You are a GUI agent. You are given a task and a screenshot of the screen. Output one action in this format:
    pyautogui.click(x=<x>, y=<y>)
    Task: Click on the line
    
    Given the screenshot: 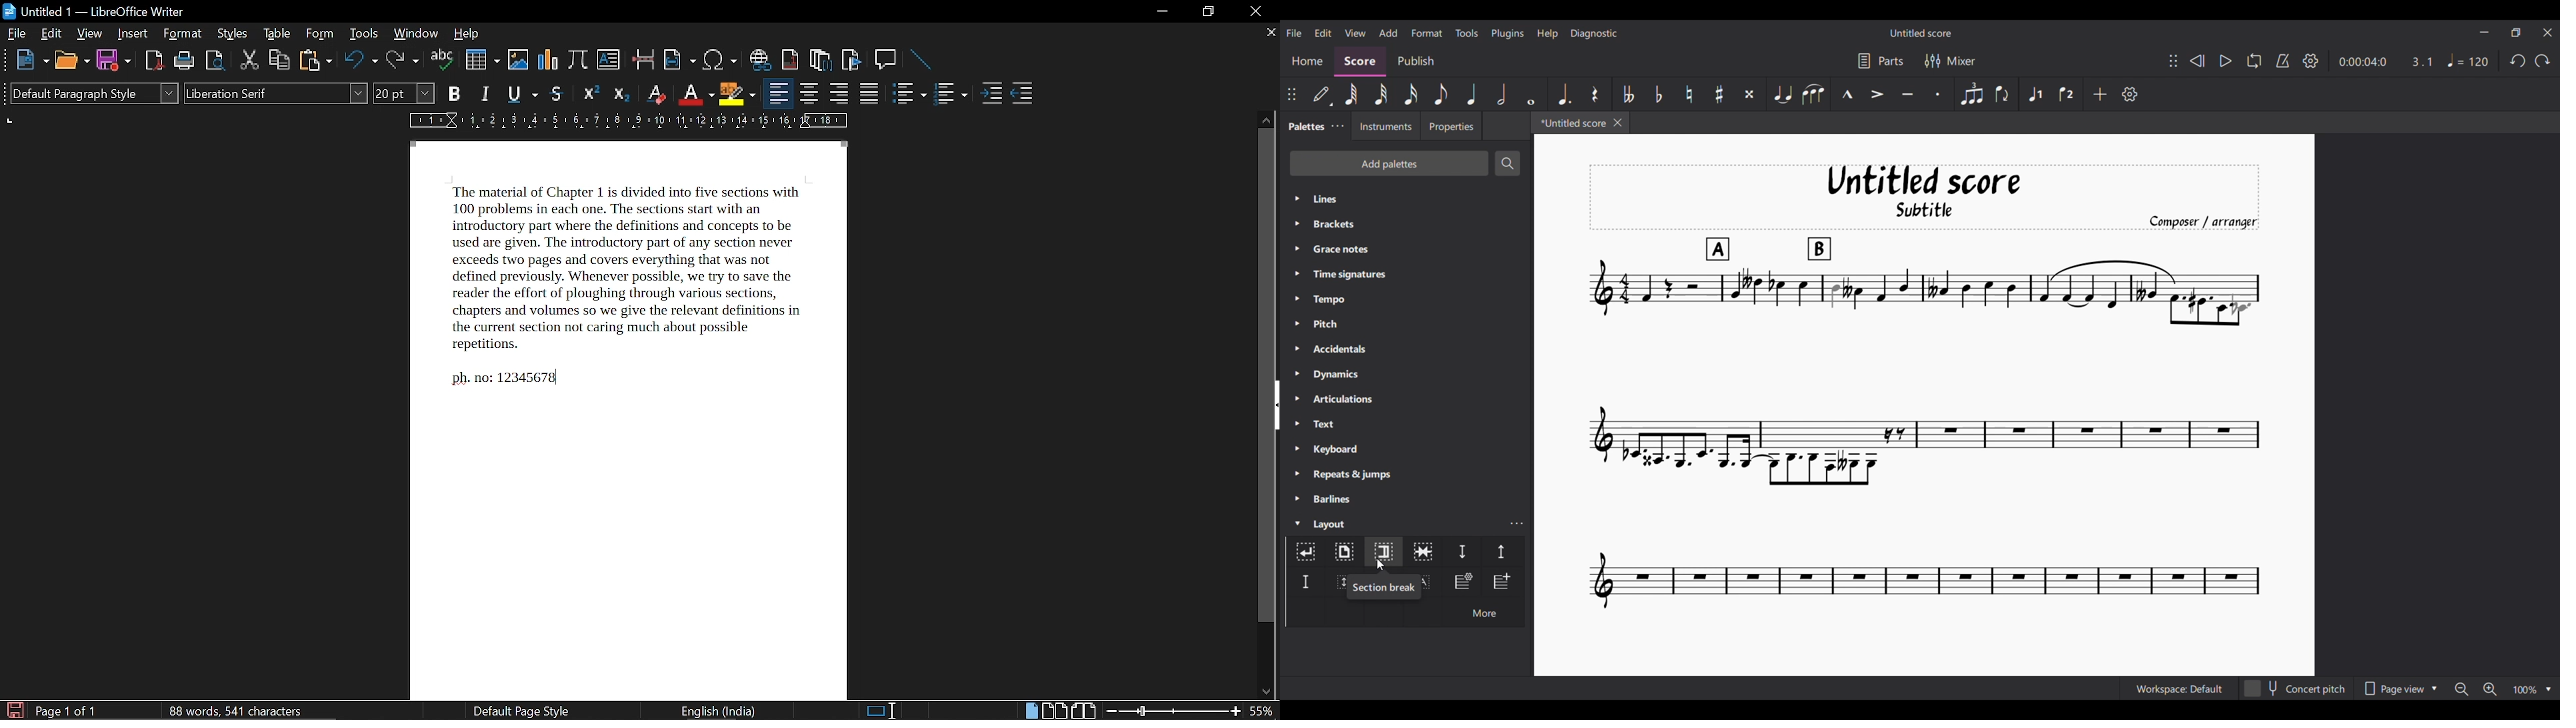 What is the action you would take?
    pyautogui.click(x=920, y=59)
    